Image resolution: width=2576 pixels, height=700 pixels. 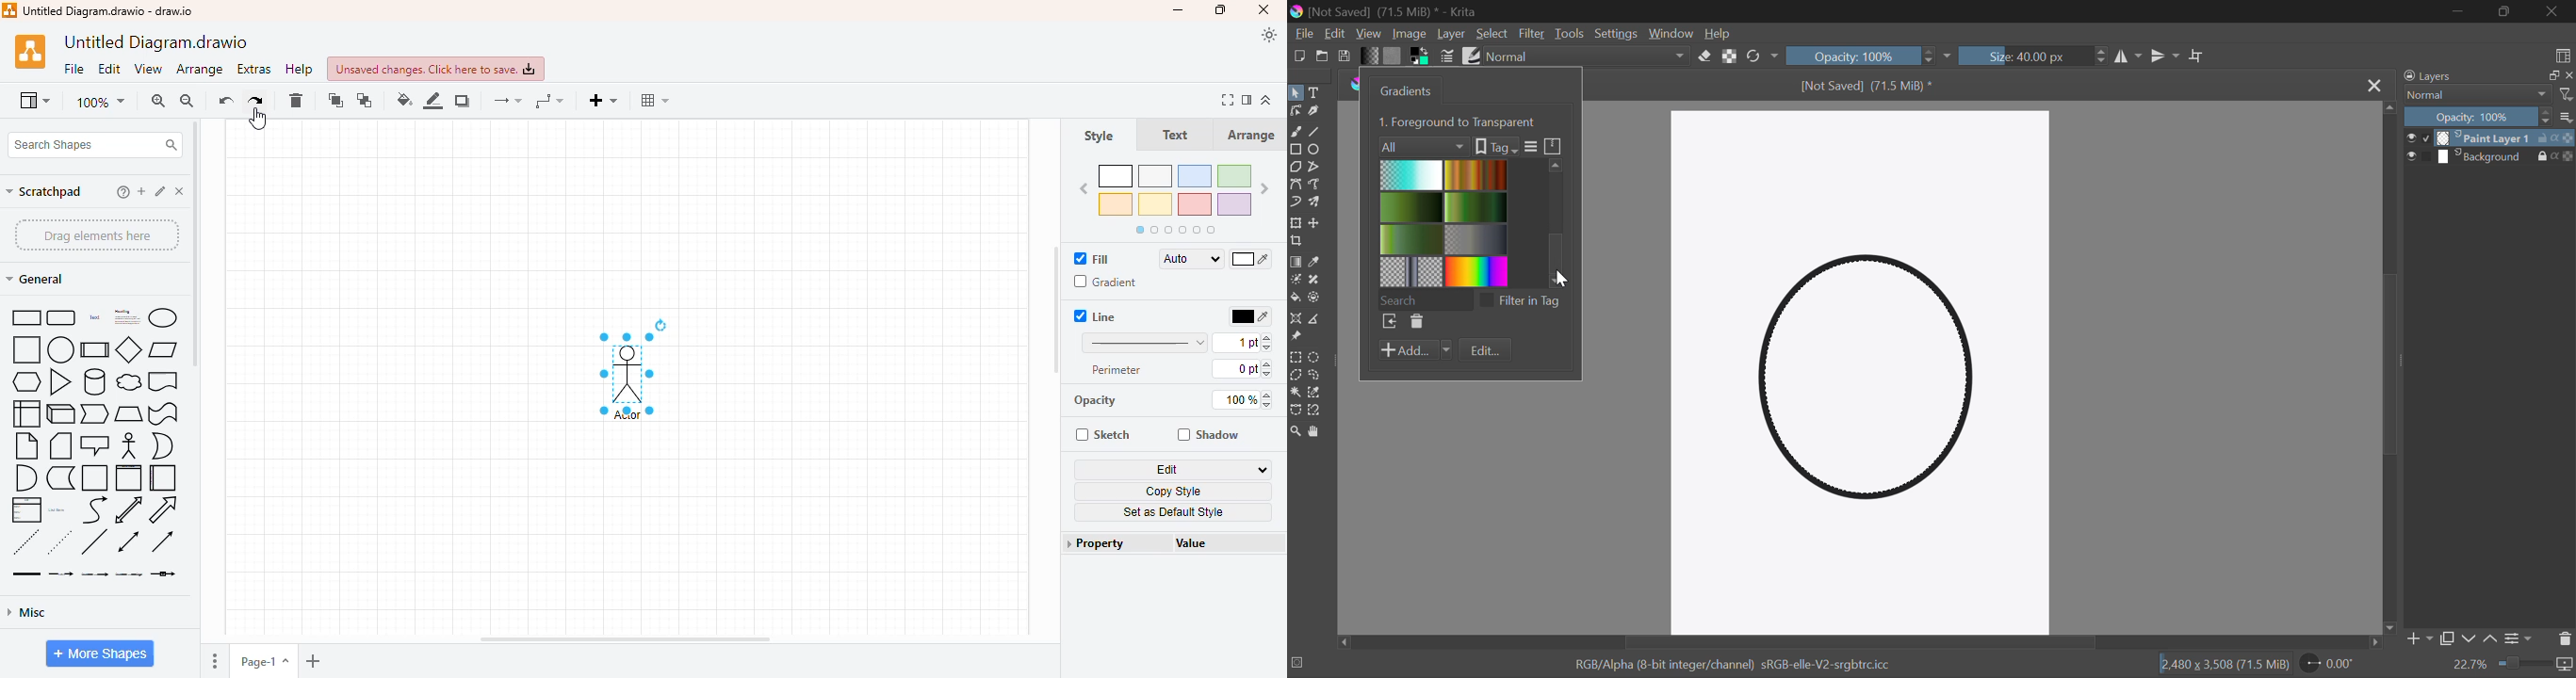 I want to click on Elipses, so click(x=1318, y=150).